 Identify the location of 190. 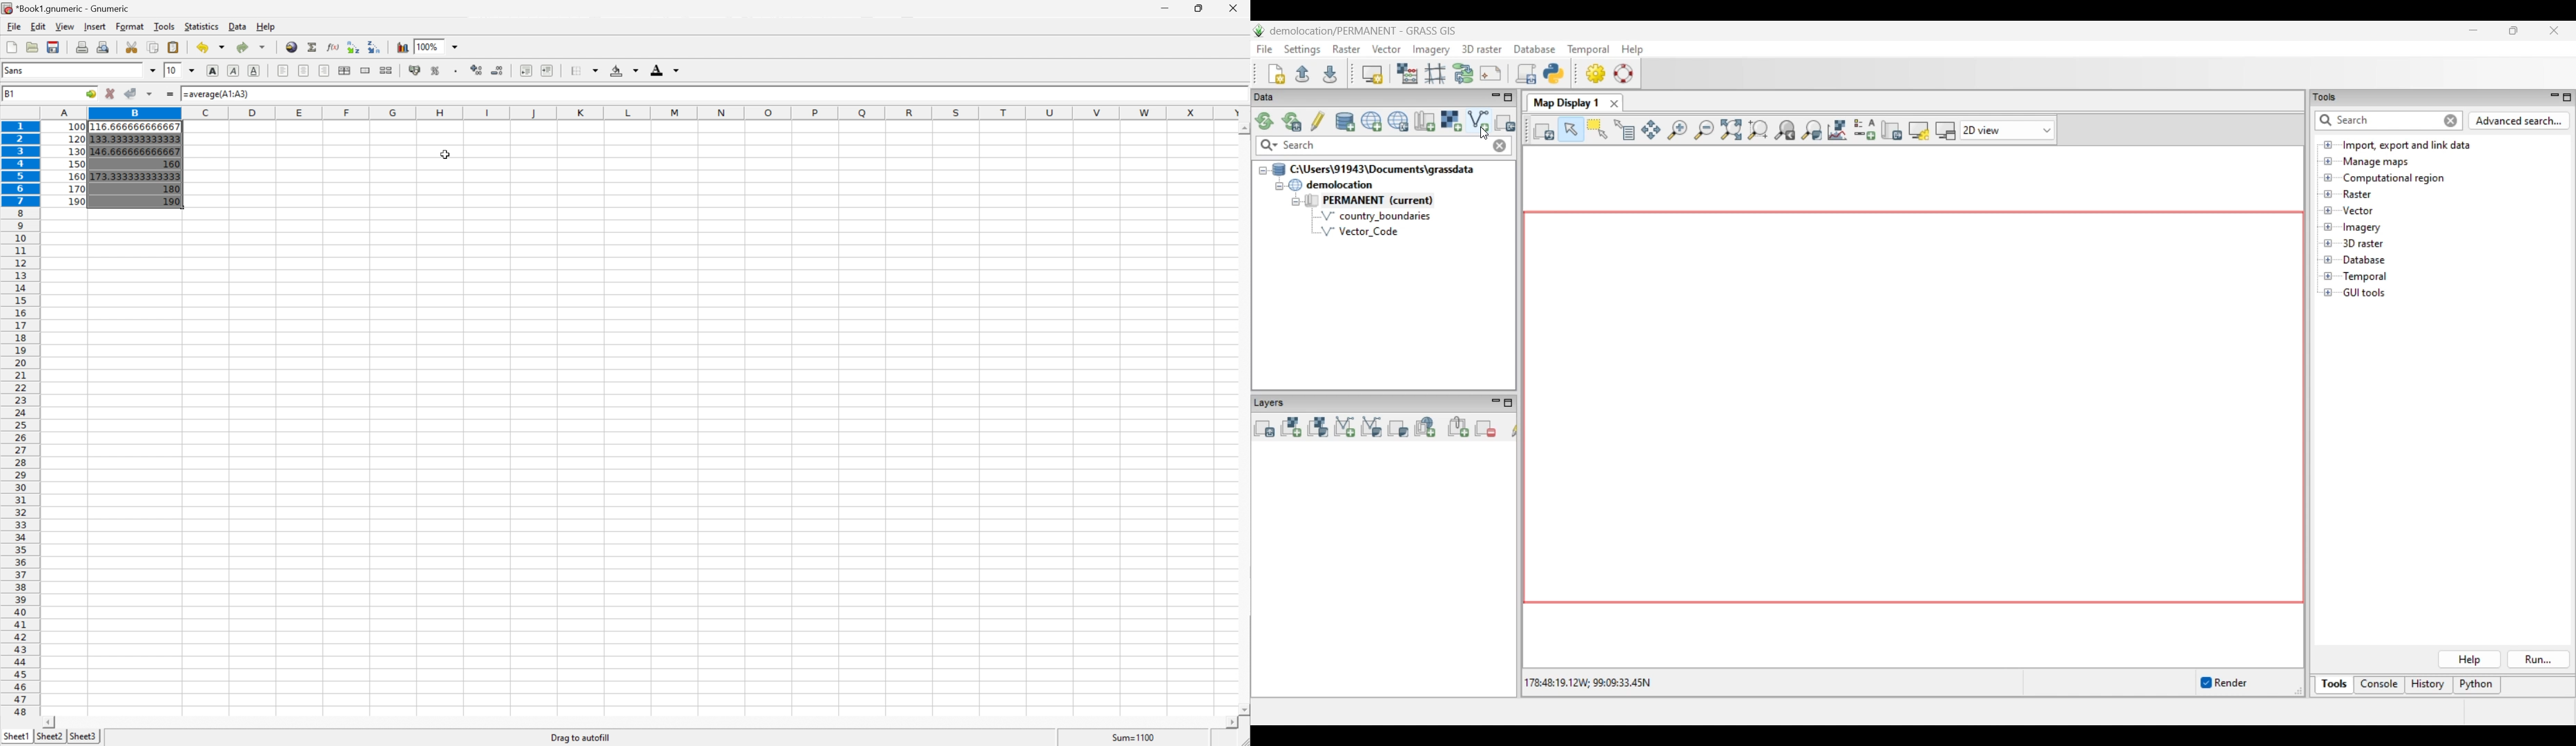
(78, 201).